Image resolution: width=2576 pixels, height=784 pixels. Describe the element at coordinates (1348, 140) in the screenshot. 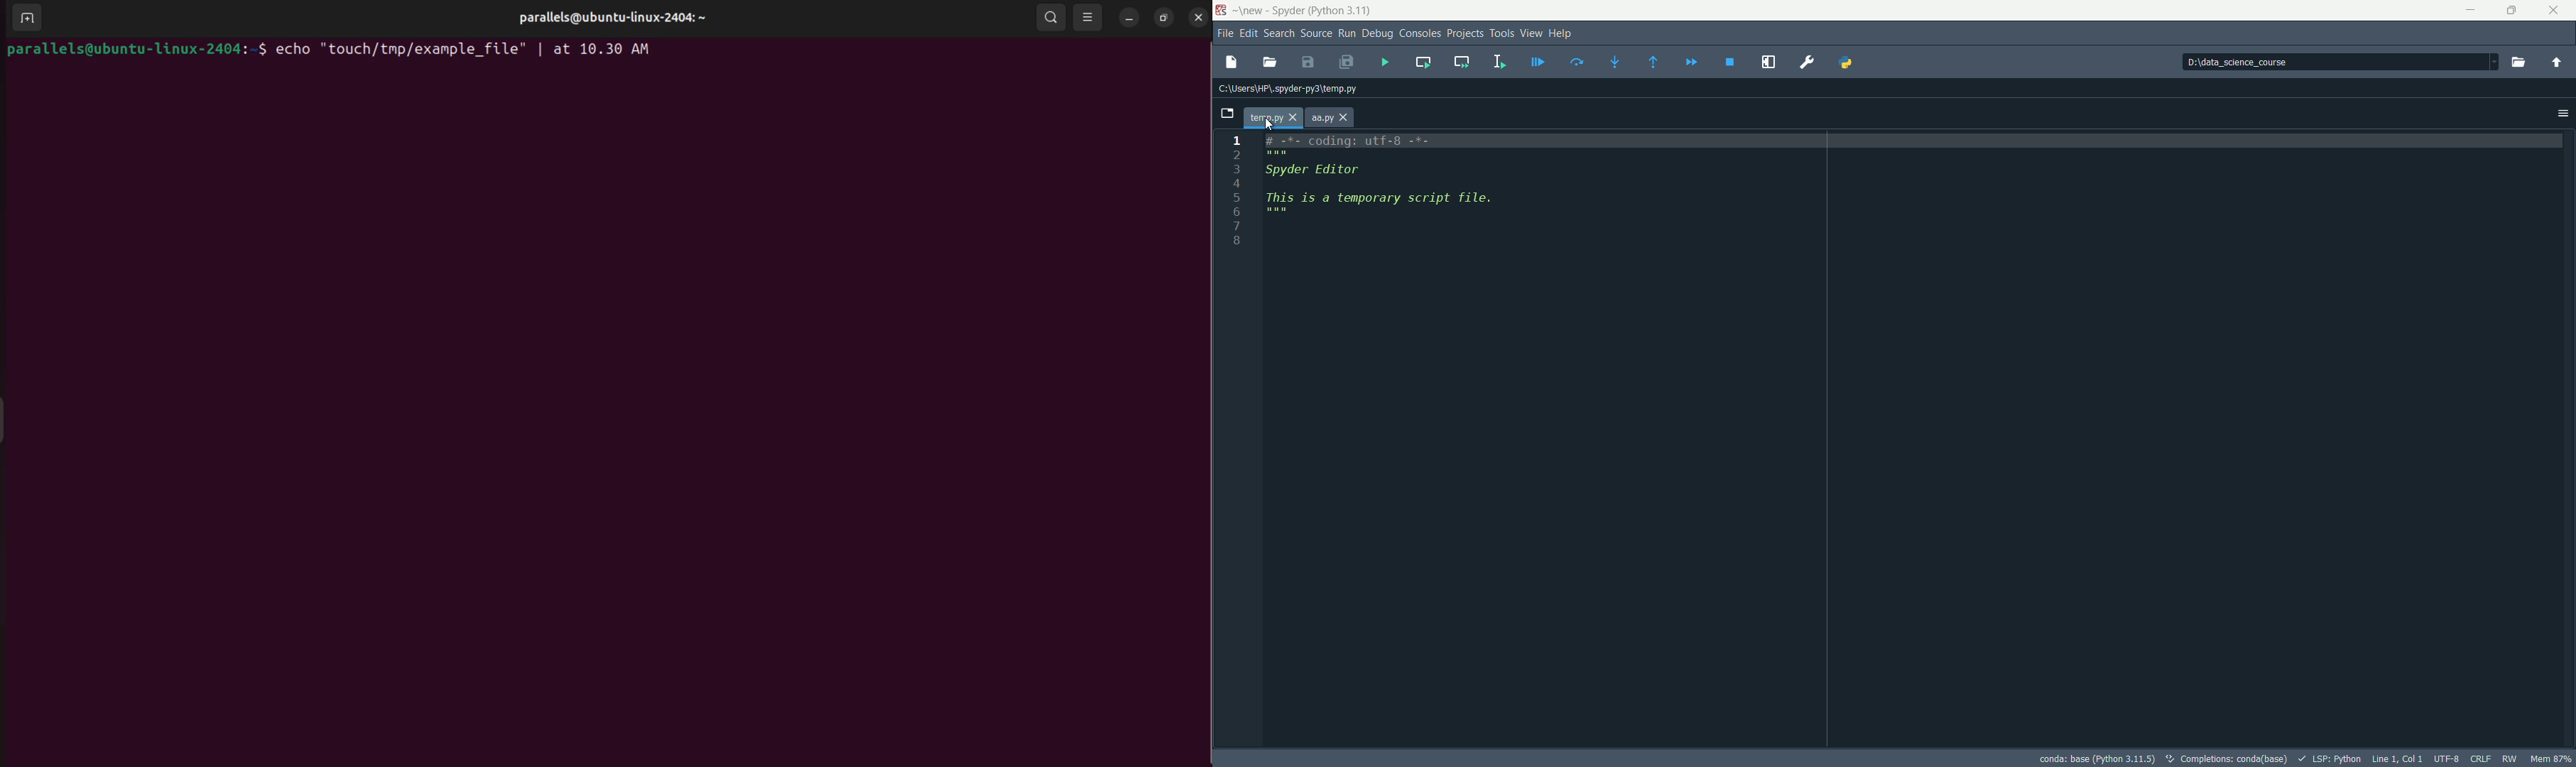

I see `1 # -*- coding: utf-8 -*-` at that location.